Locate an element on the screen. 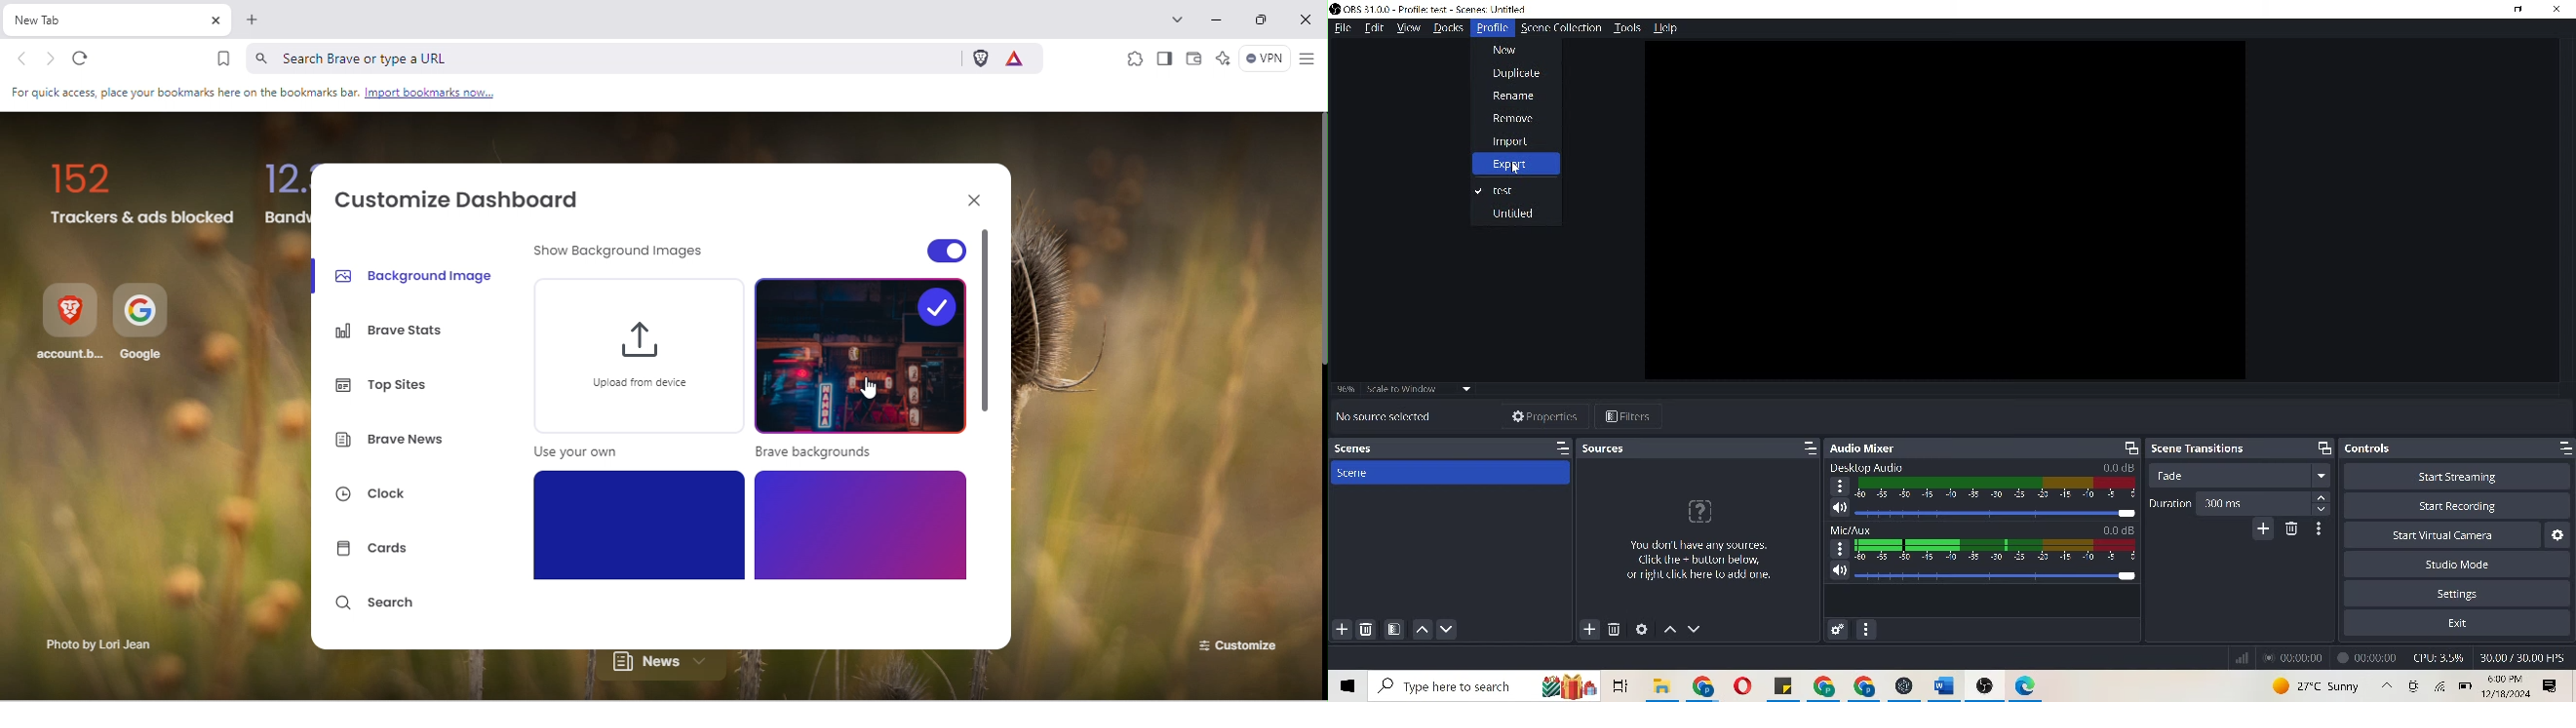 This screenshot has height=728, width=2576. time & date is located at coordinates (2509, 686).